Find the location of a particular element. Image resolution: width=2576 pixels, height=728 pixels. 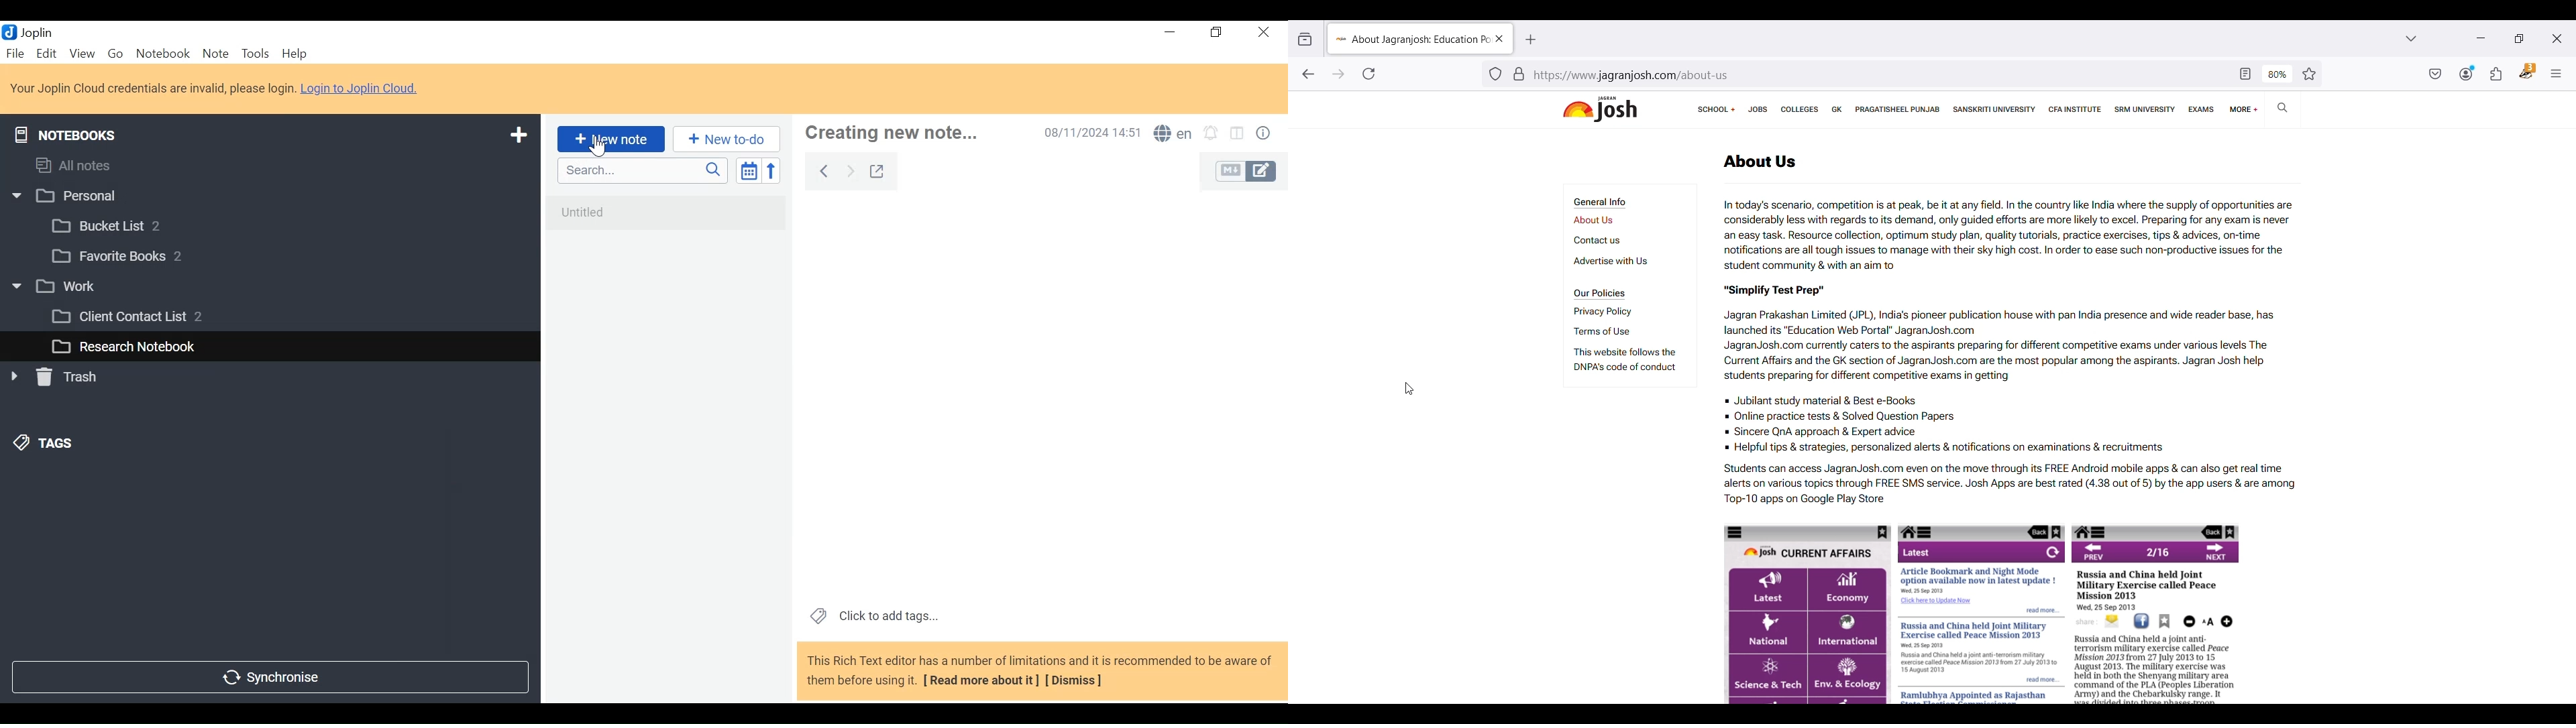

CFA institute page is located at coordinates (2075, 109).